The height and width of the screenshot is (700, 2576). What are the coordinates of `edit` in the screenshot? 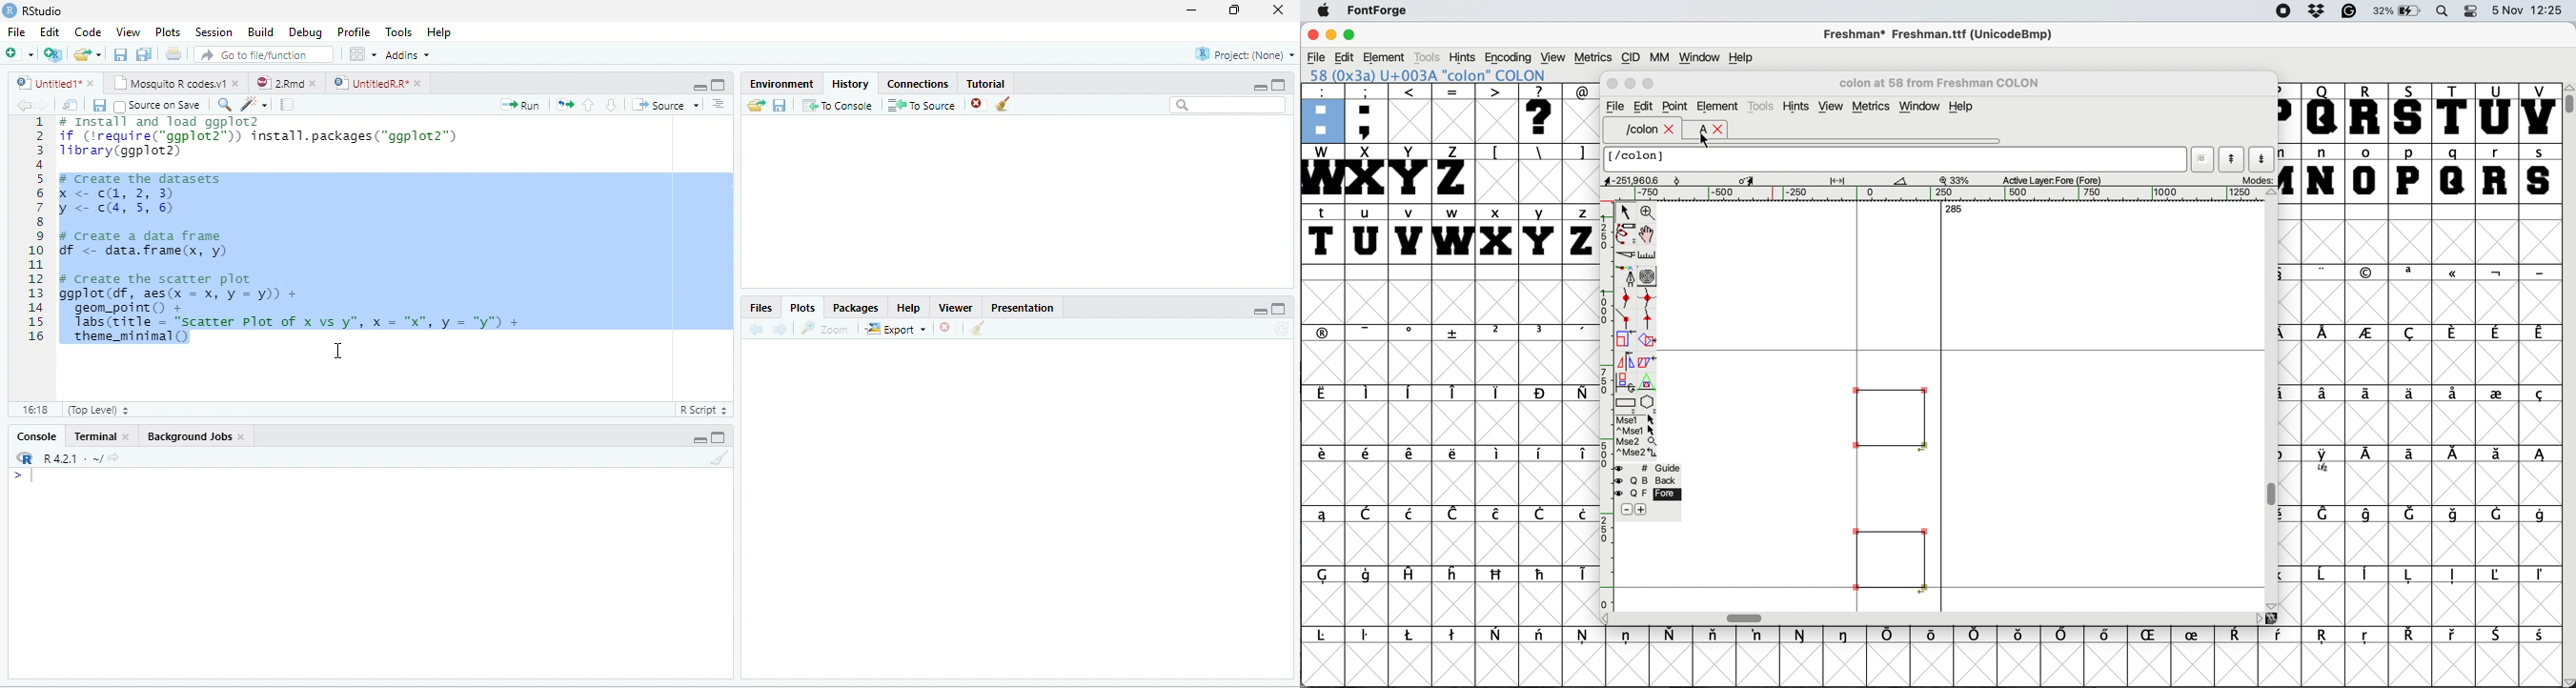 It's located at (1645, 107).